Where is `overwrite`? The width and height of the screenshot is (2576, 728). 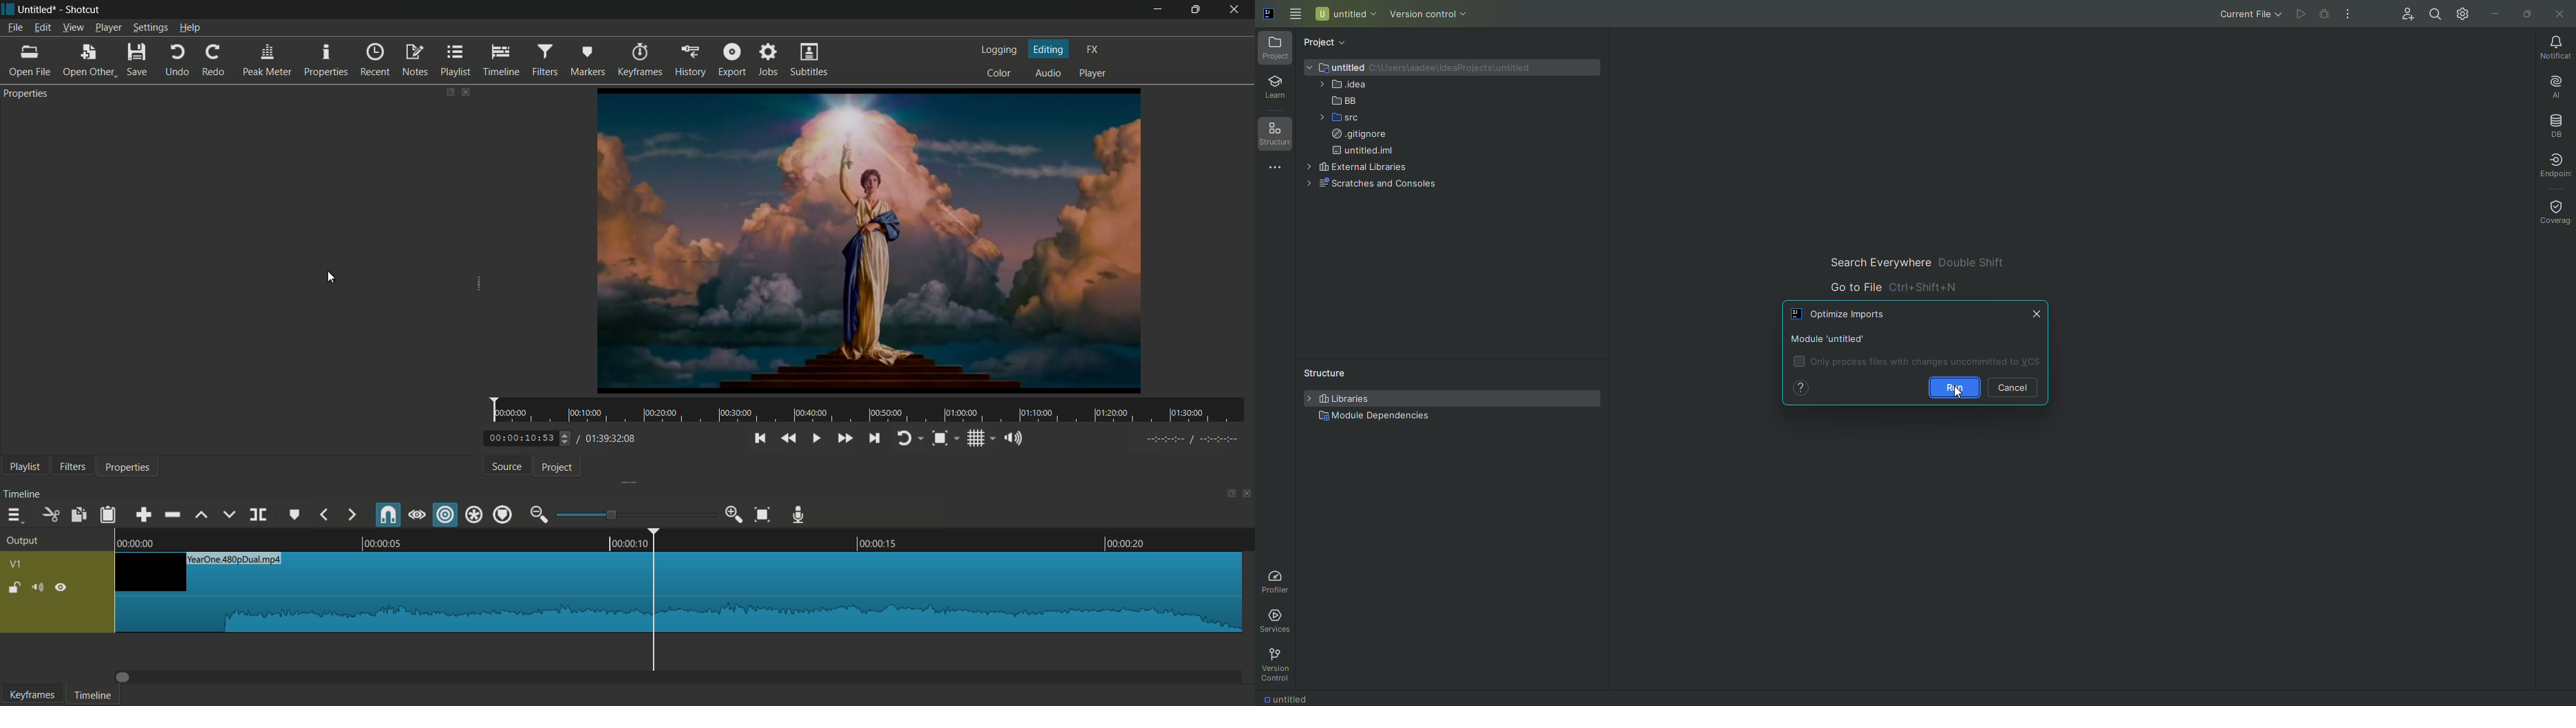
overwrite is located at coordinates (229, 514).